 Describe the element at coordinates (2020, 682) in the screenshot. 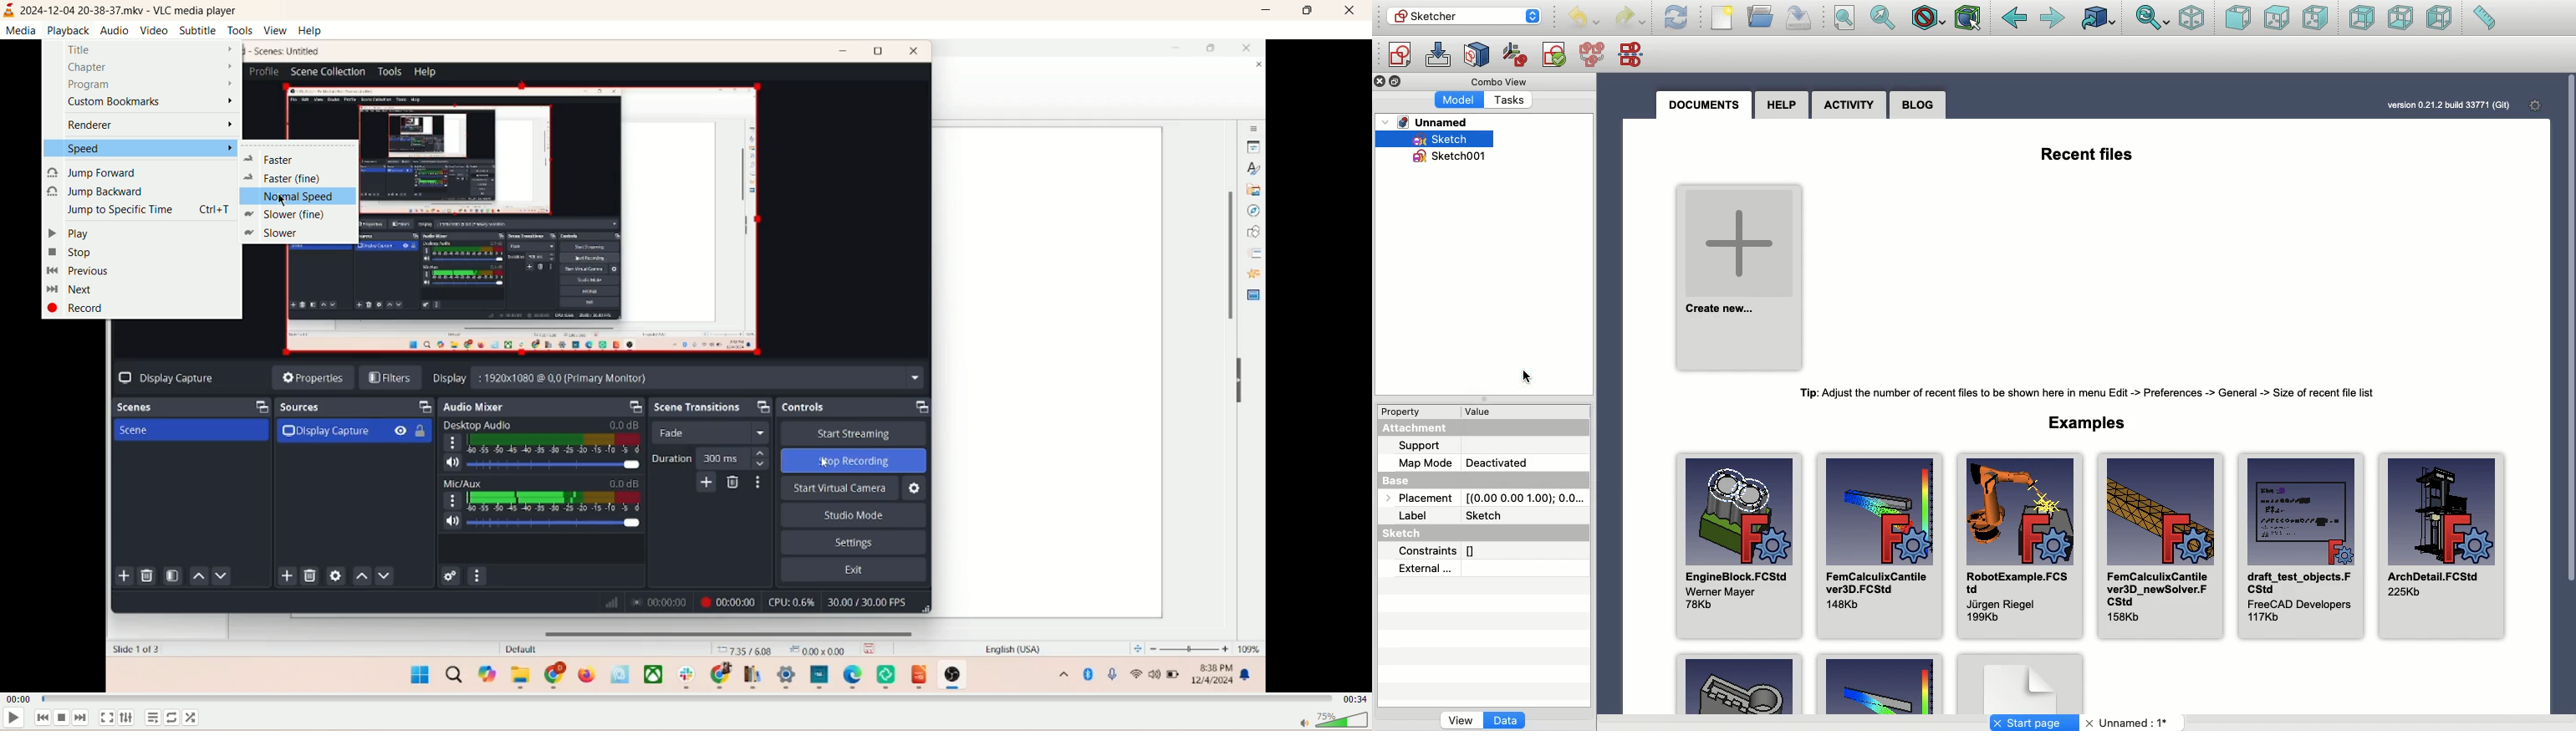

I see `Document` at that location.